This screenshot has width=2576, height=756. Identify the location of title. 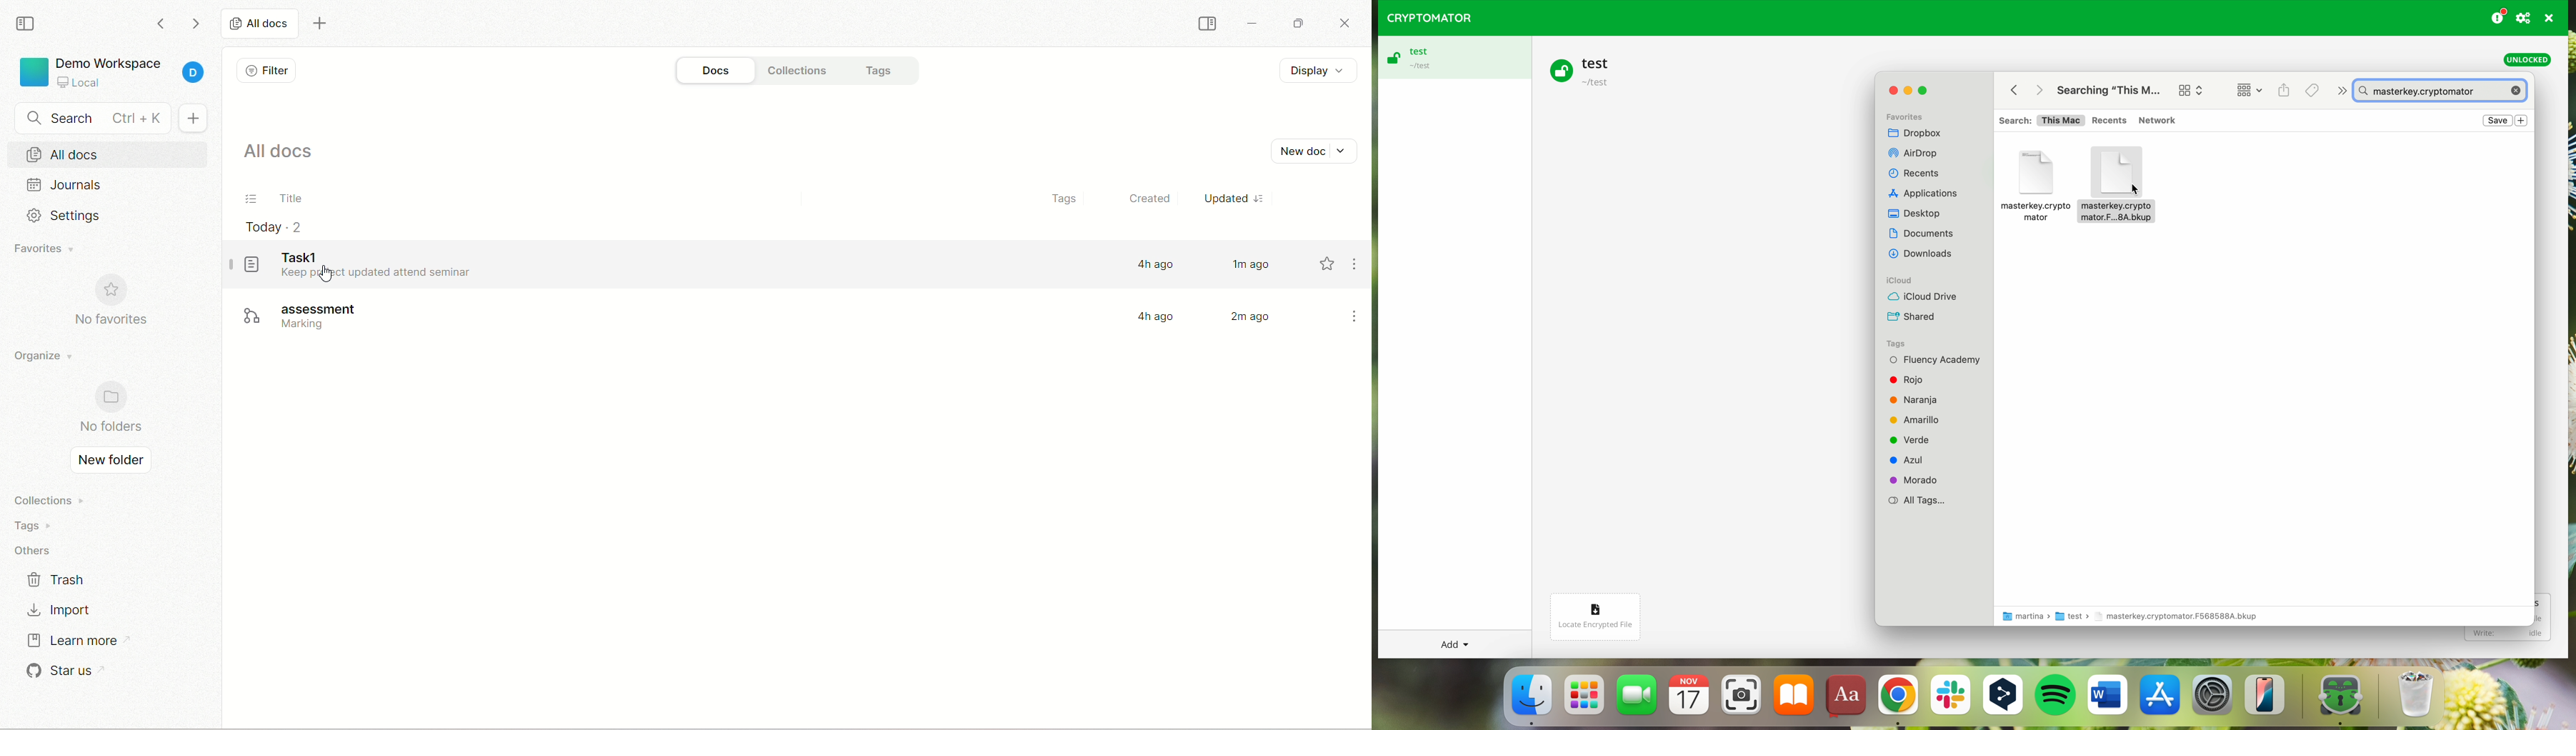
(275, 196).